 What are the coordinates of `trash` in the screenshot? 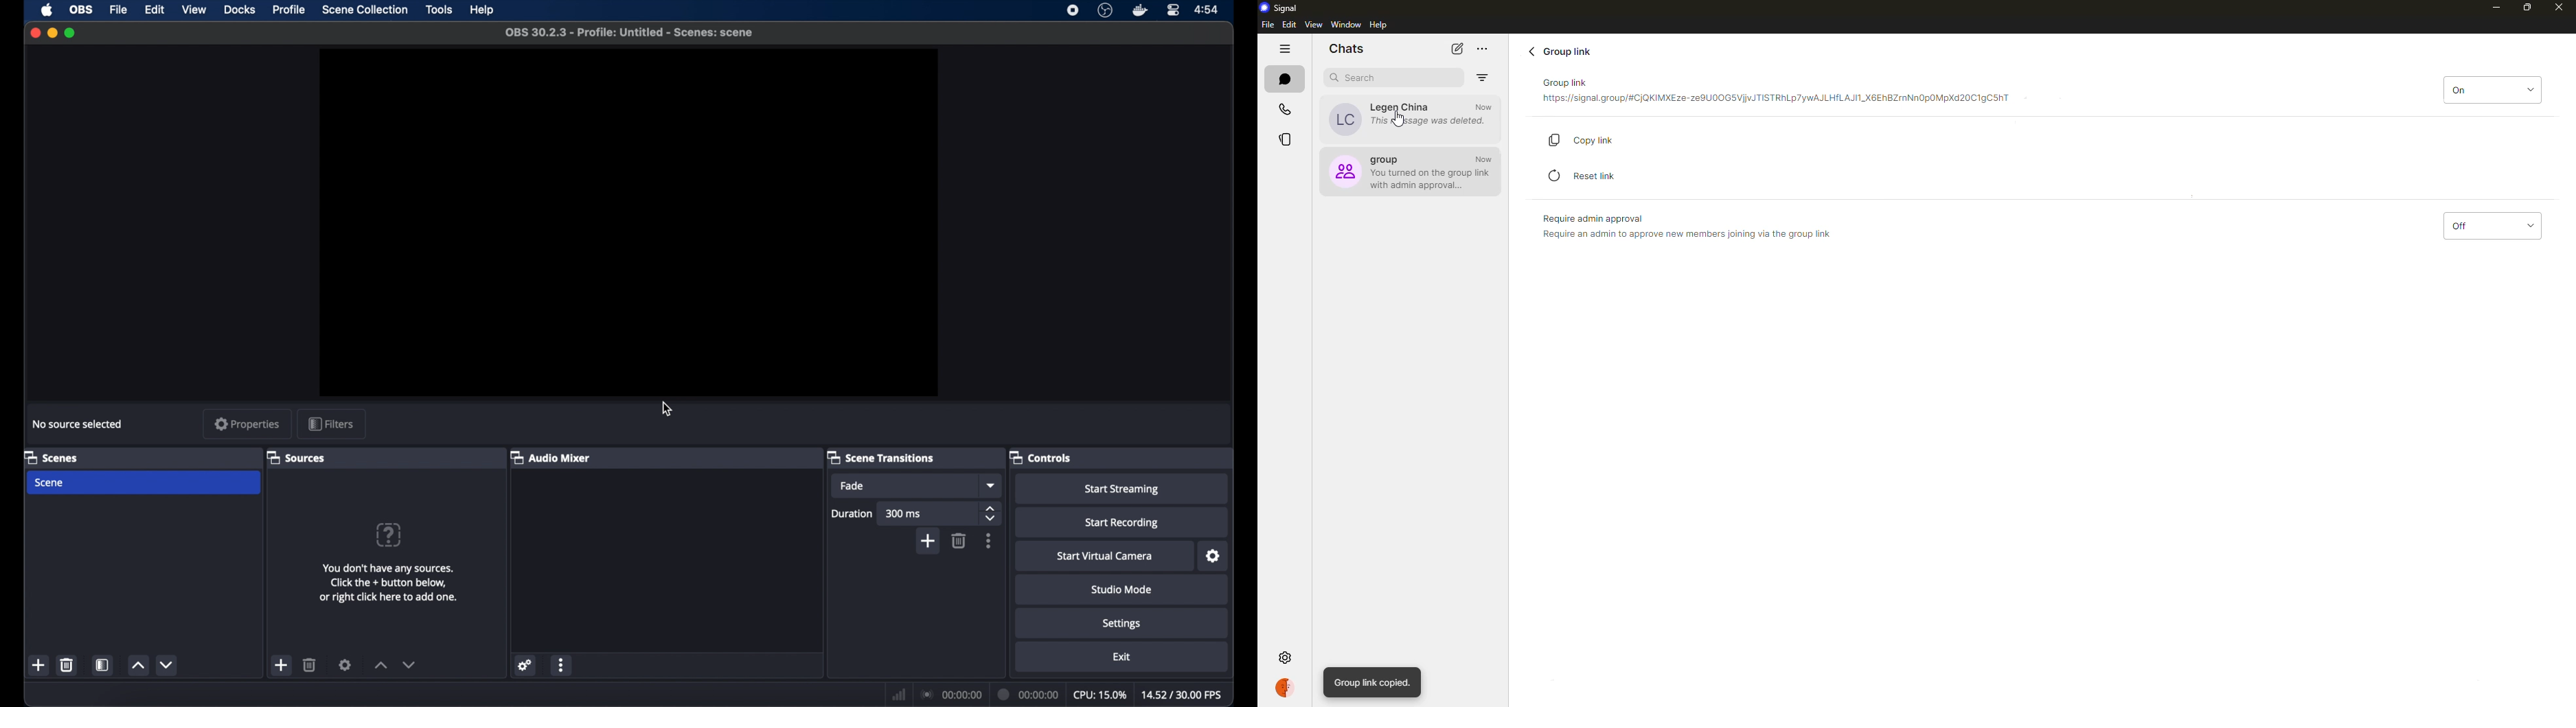 It's located at (67, 665).